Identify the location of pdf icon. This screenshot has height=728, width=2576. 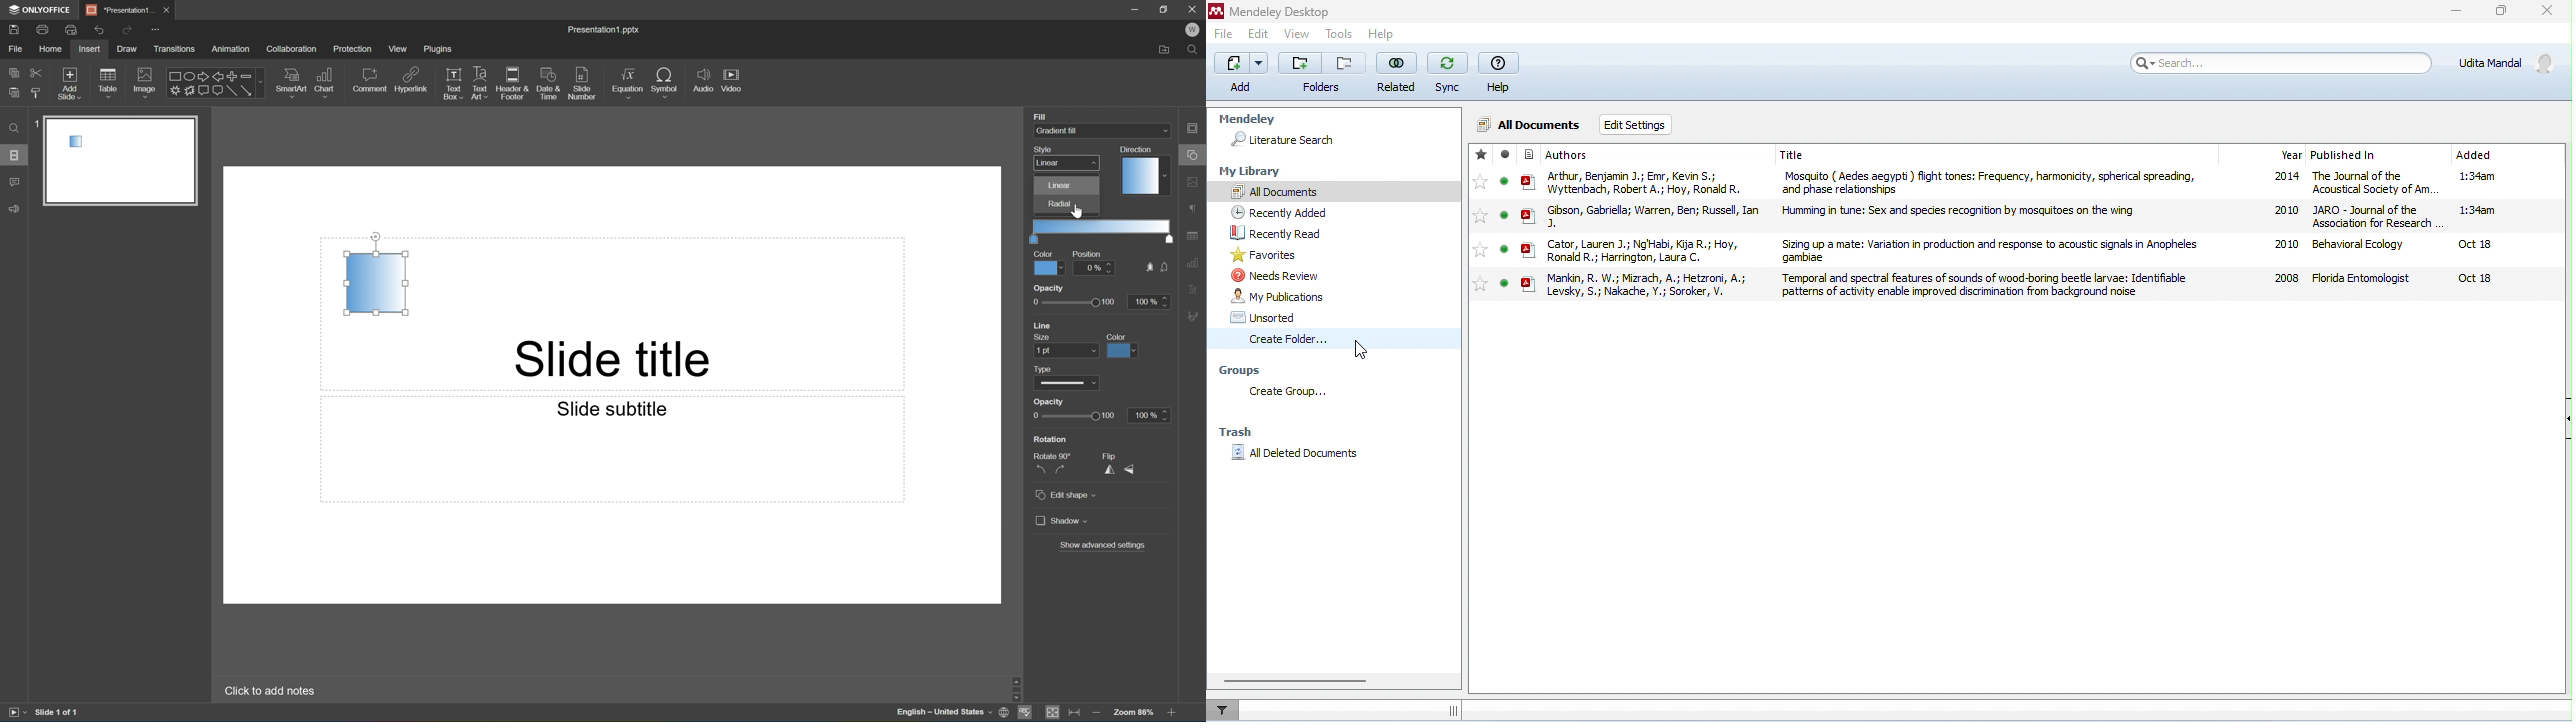
(1530, 183).